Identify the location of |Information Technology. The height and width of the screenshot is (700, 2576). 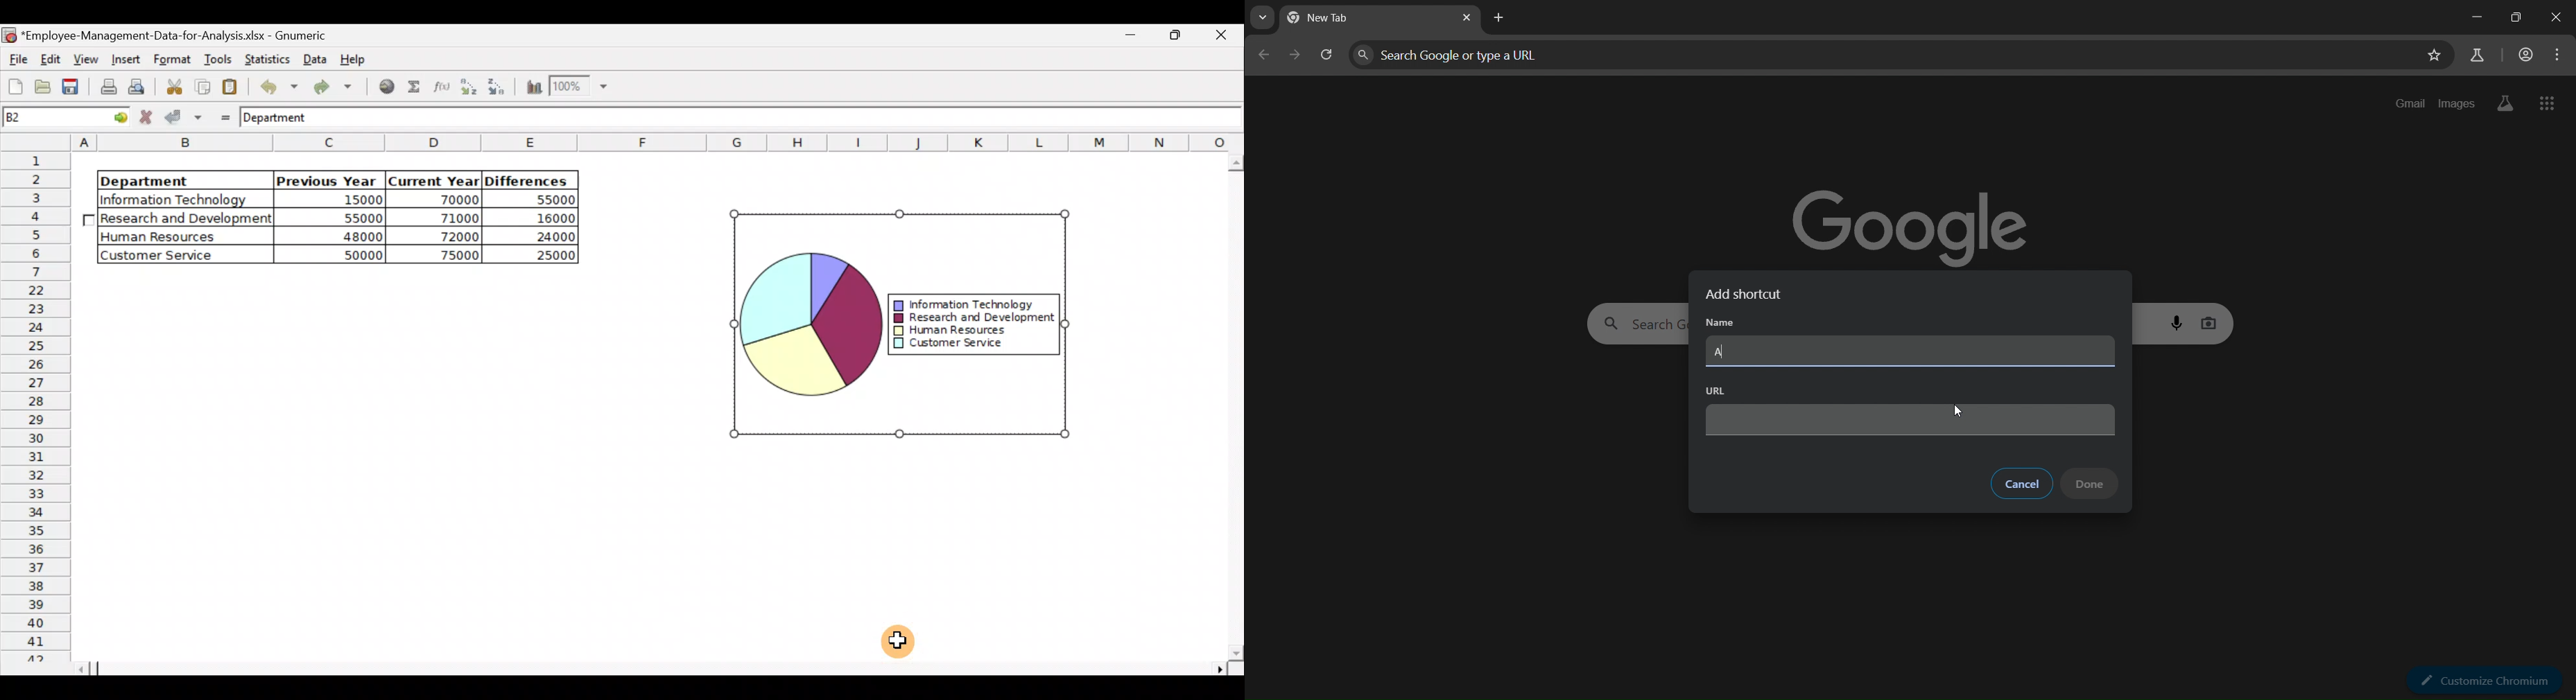
(184, 199).